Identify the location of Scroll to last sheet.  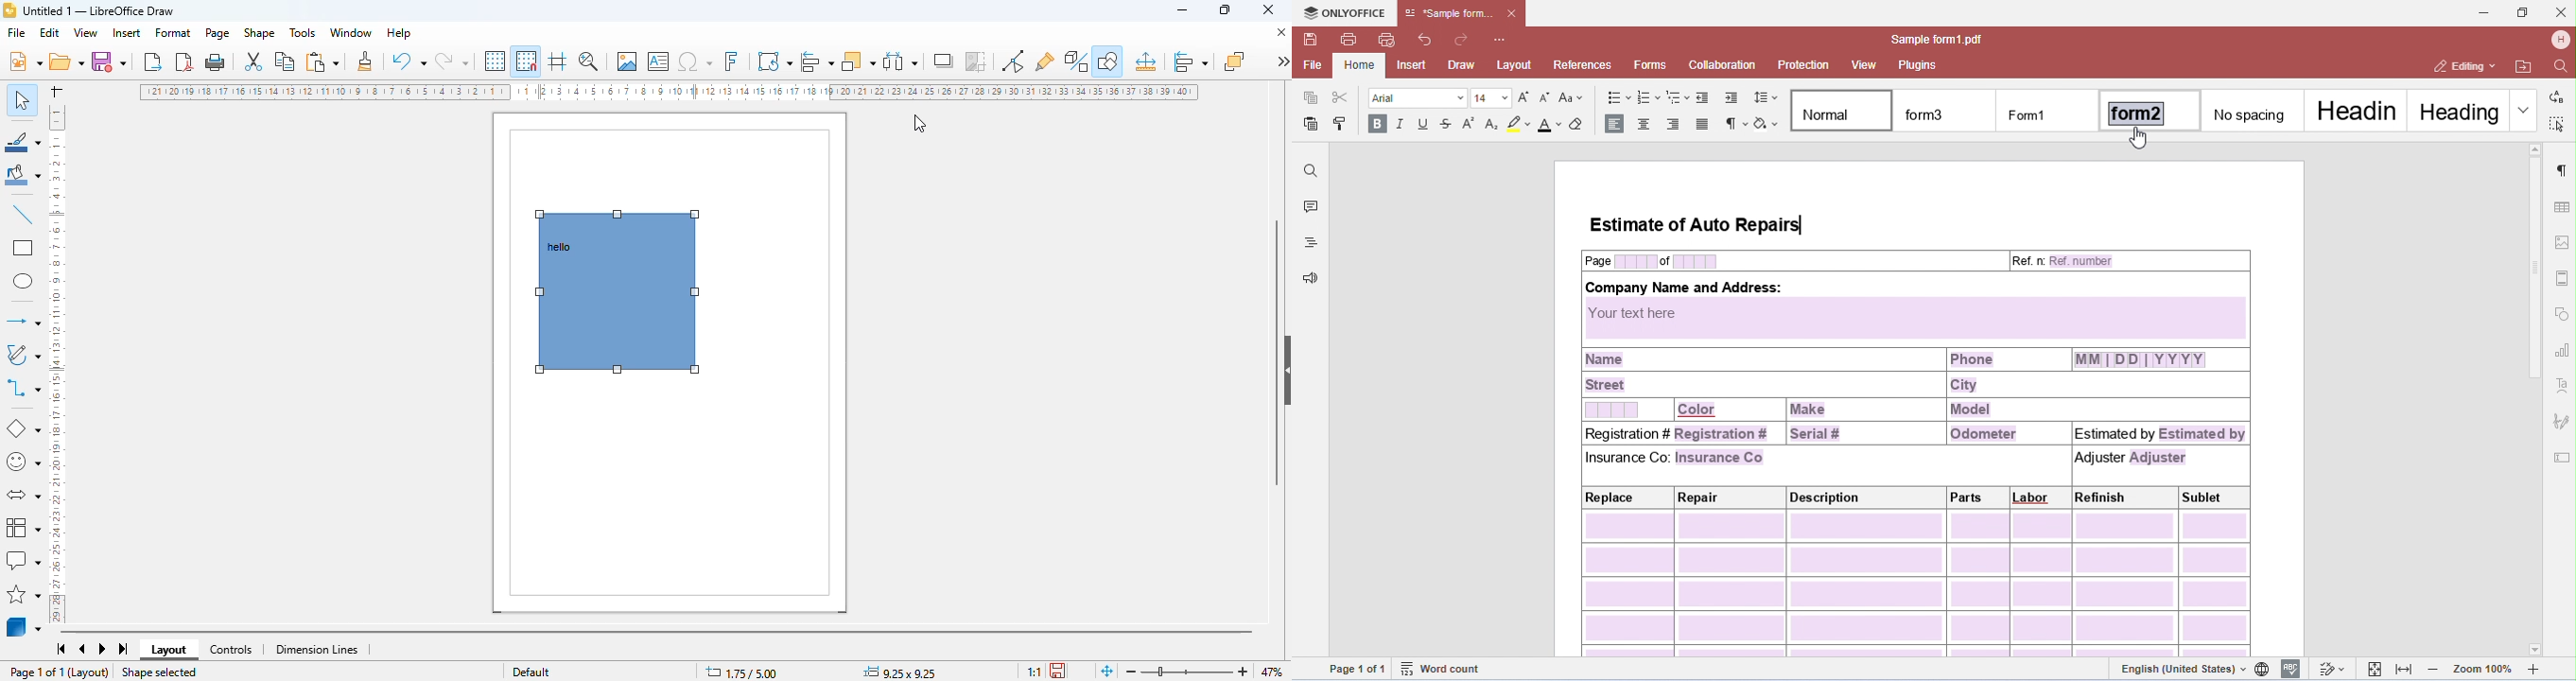
(125, 649).